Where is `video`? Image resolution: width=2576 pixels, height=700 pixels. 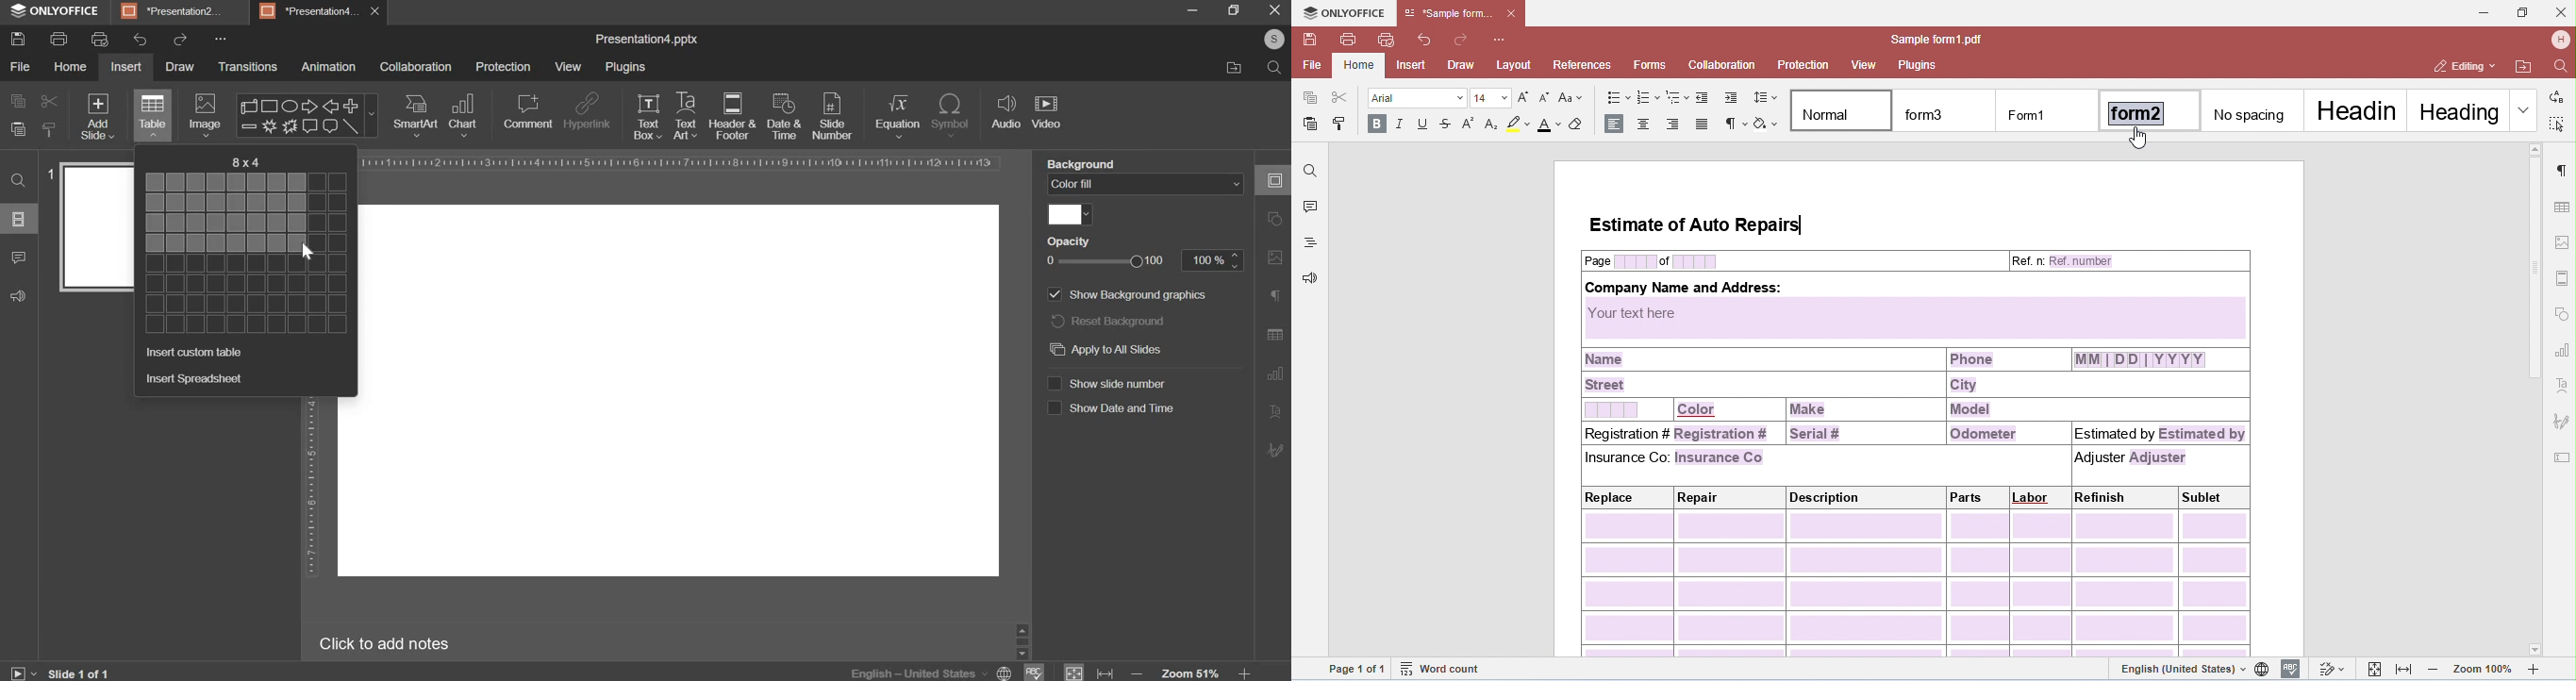
video is located at coordinates (1047, 111).